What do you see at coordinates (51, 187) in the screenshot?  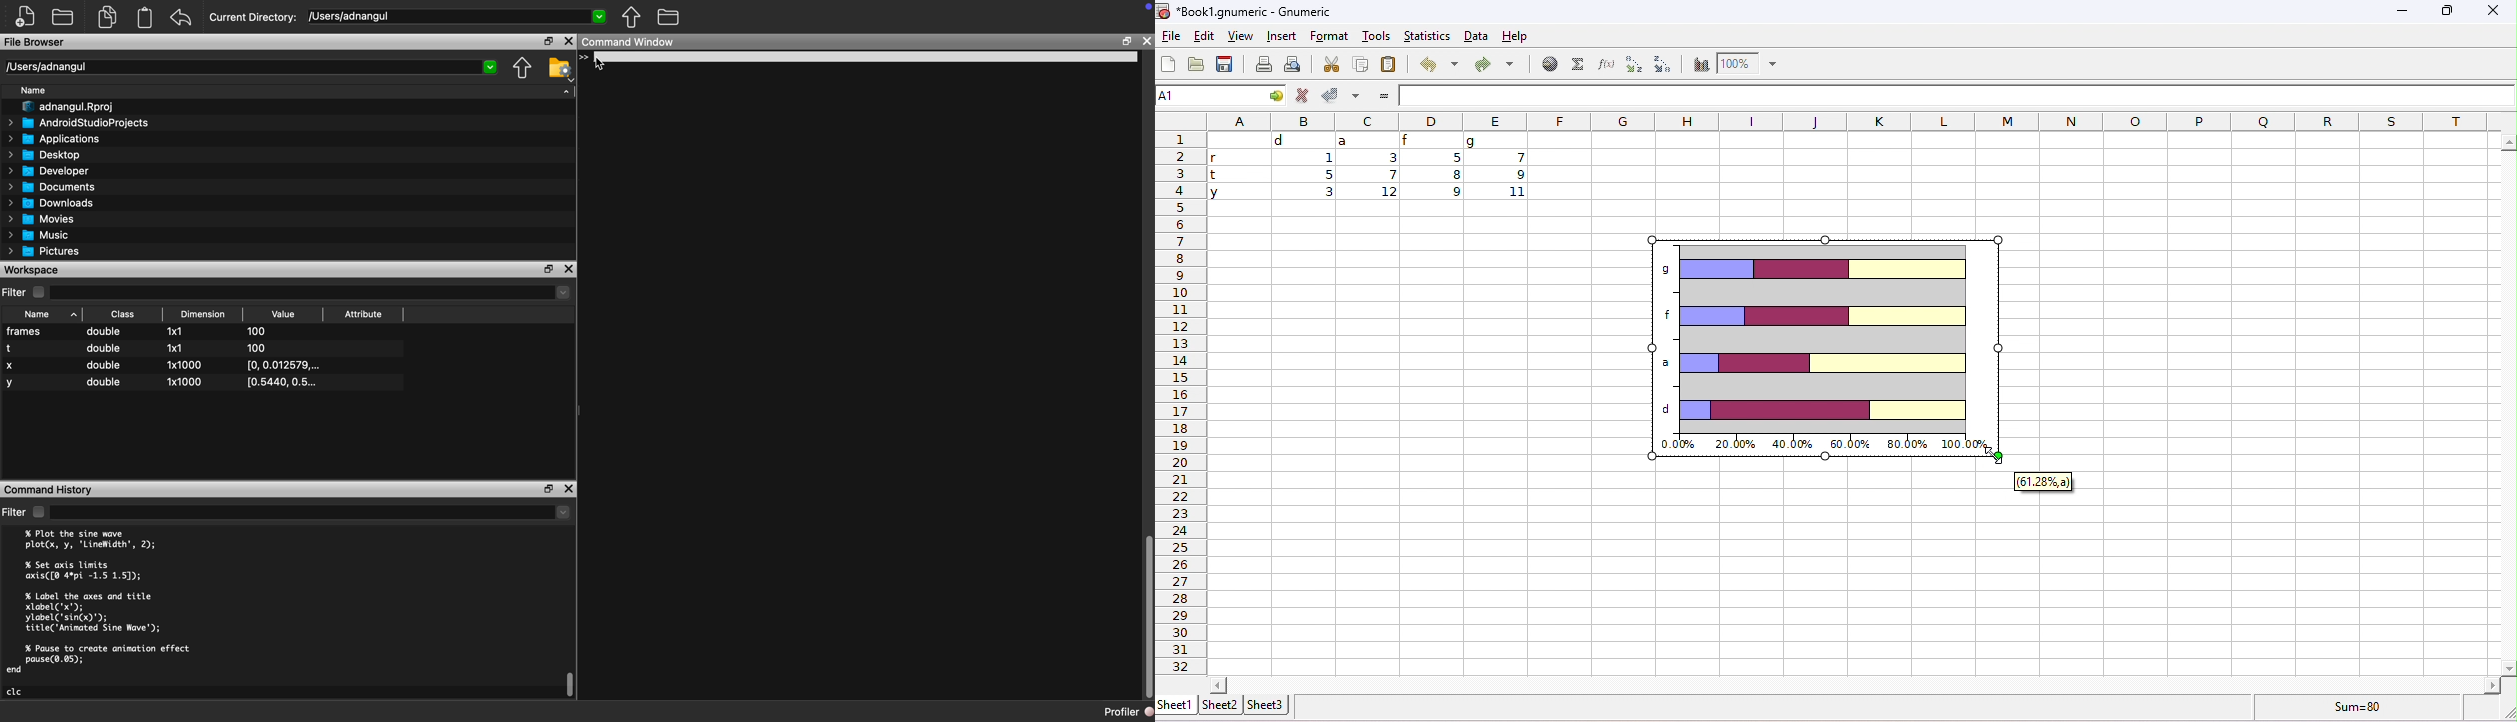 I see `Documents` at bounding box center [51, 187].